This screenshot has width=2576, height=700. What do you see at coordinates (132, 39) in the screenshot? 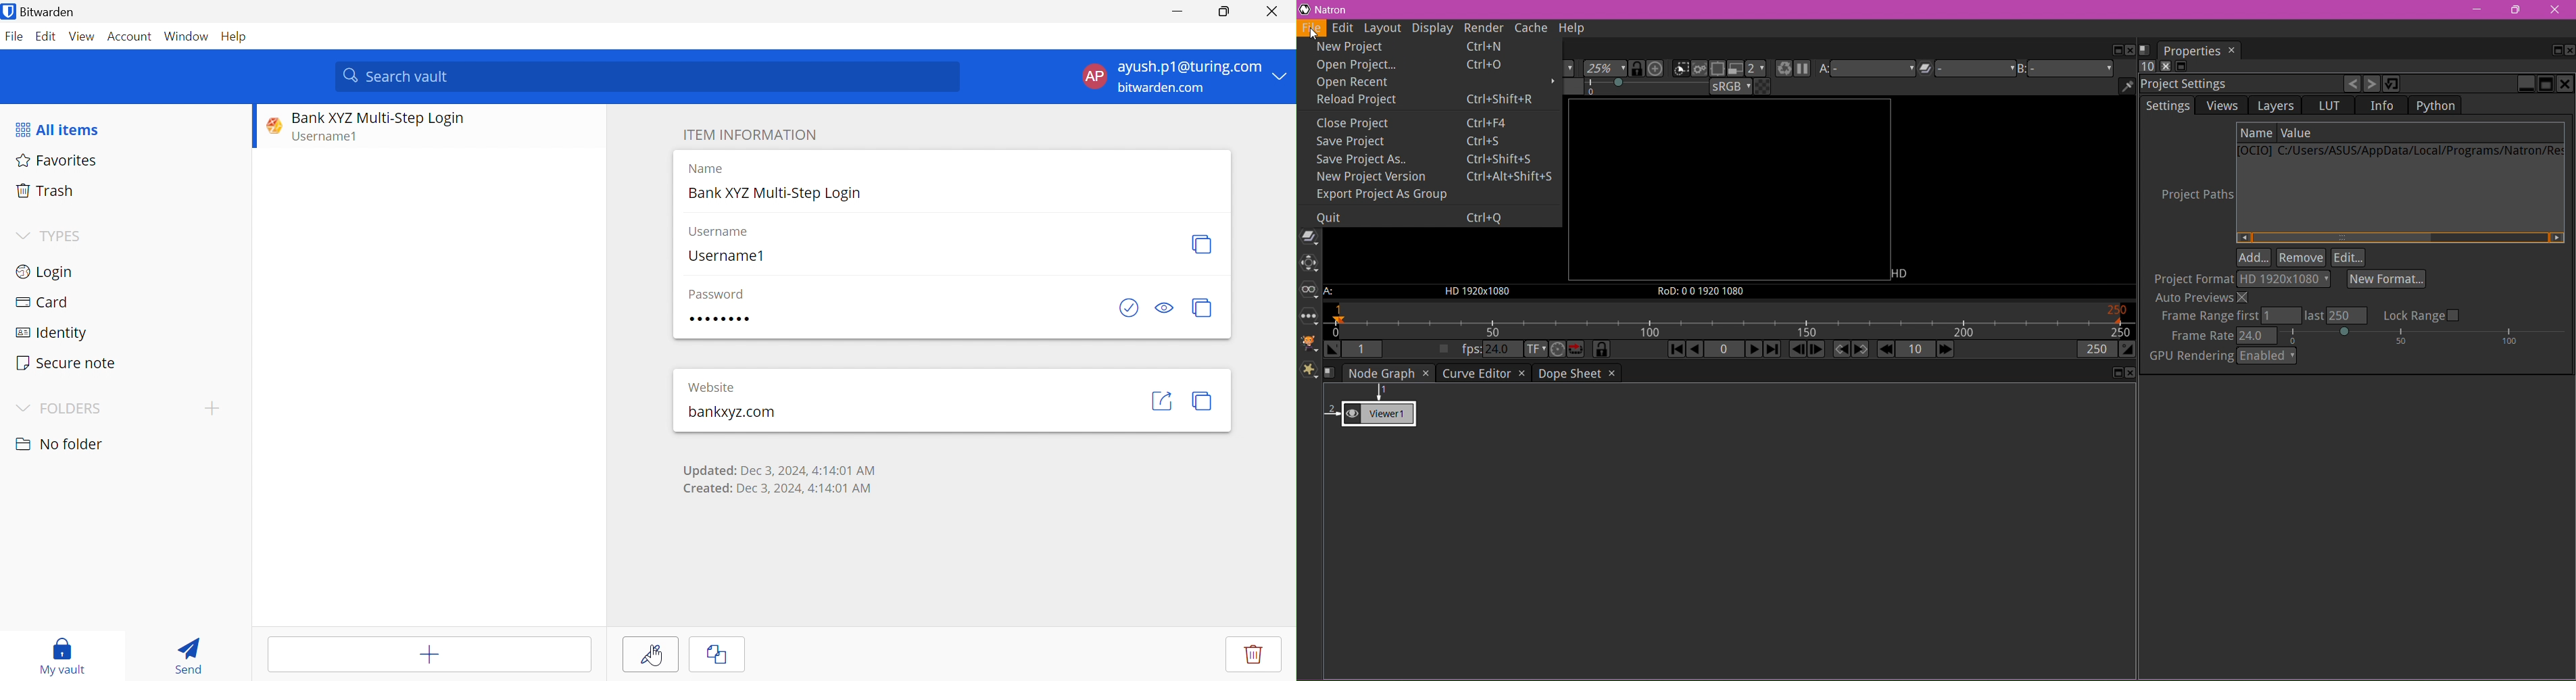
I see `Account` at bounding box center [132, 39].